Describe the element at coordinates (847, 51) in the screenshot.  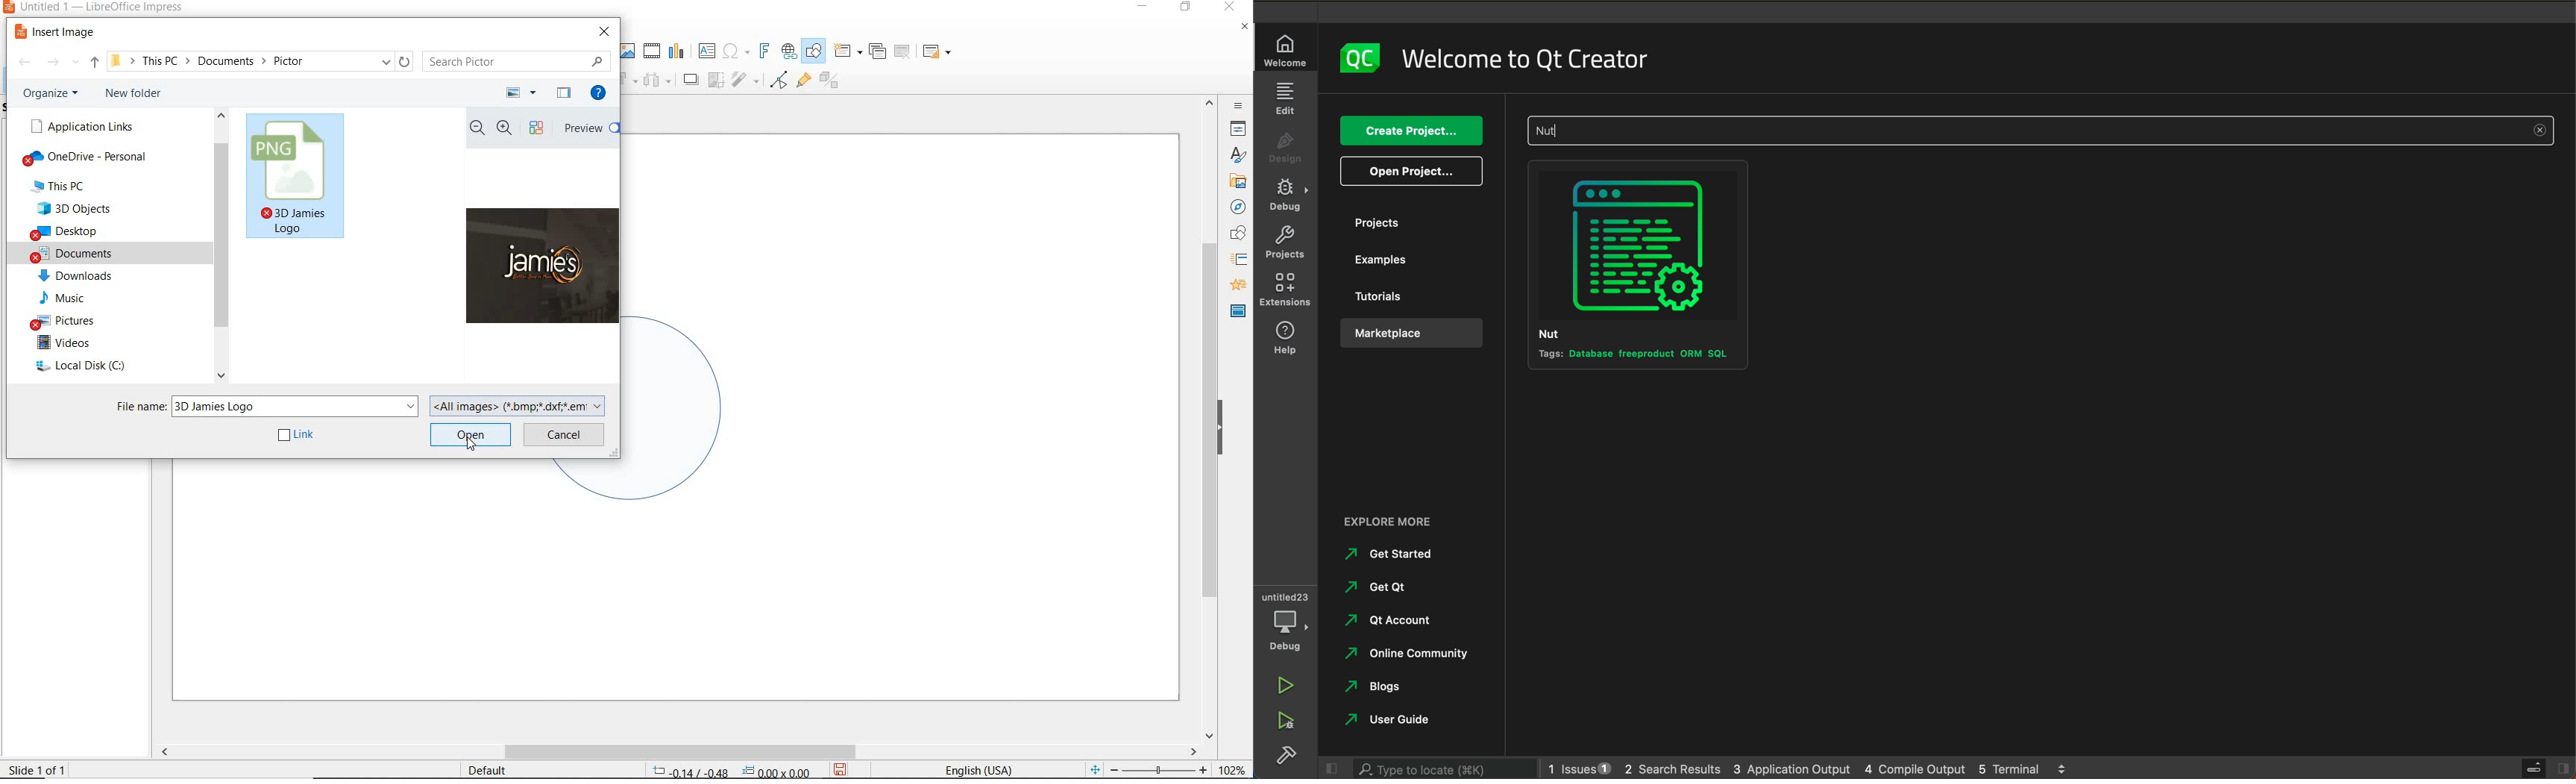
I see `new slide` at that location.